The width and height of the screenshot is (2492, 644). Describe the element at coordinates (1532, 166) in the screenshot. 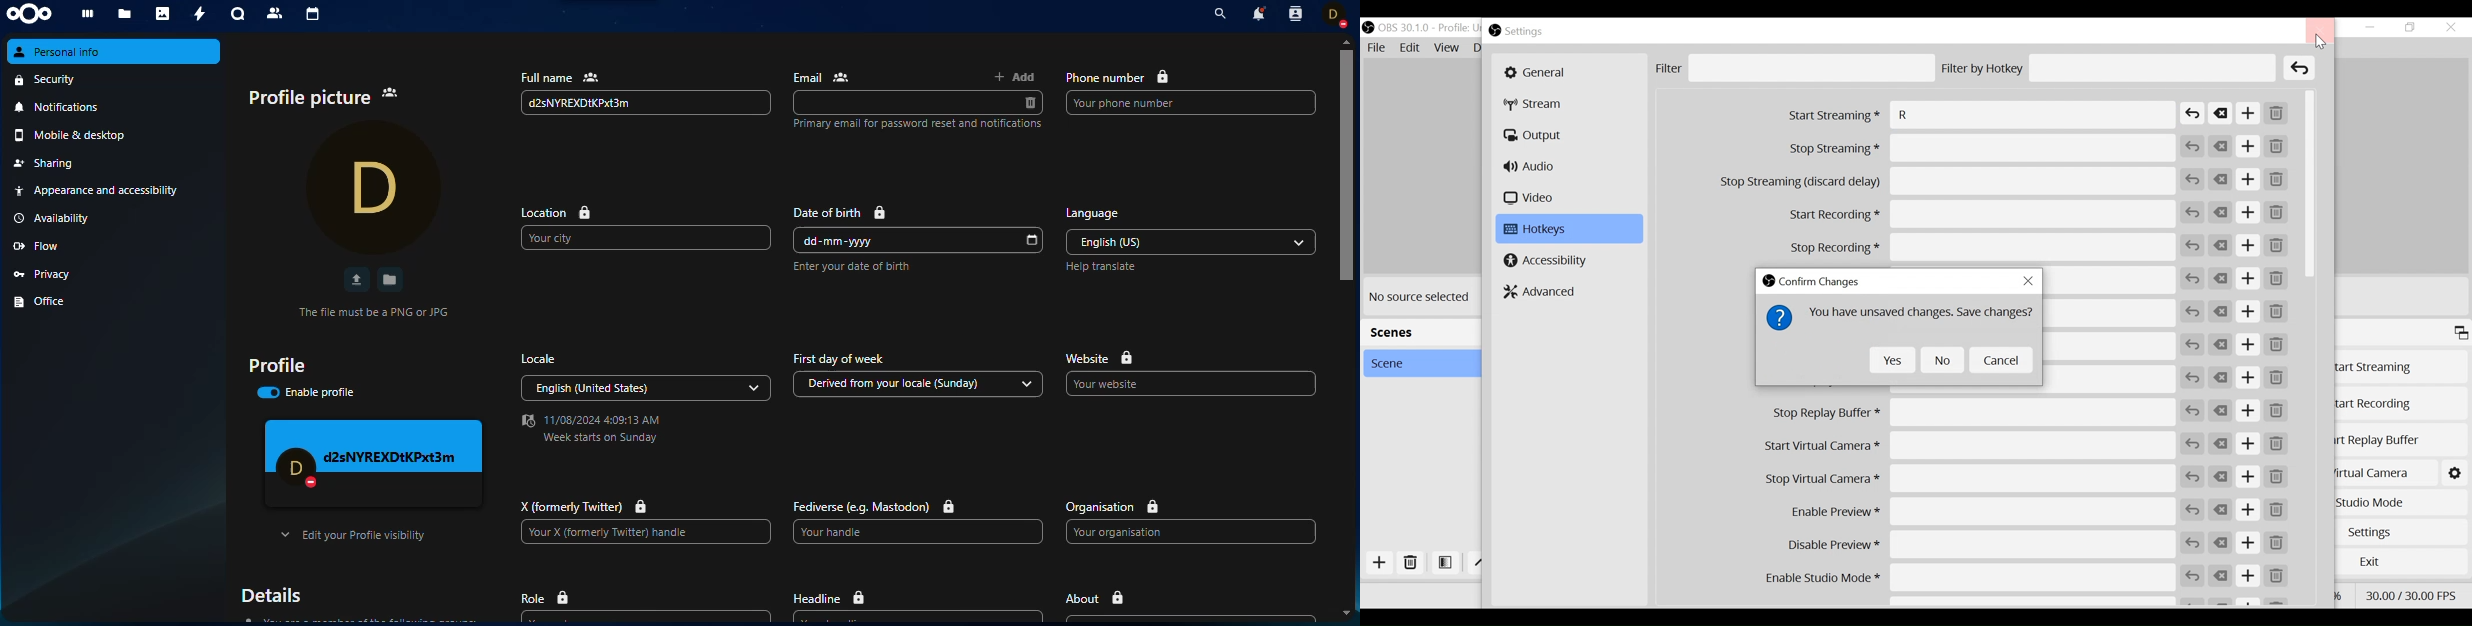

I see `Audio` at that location.